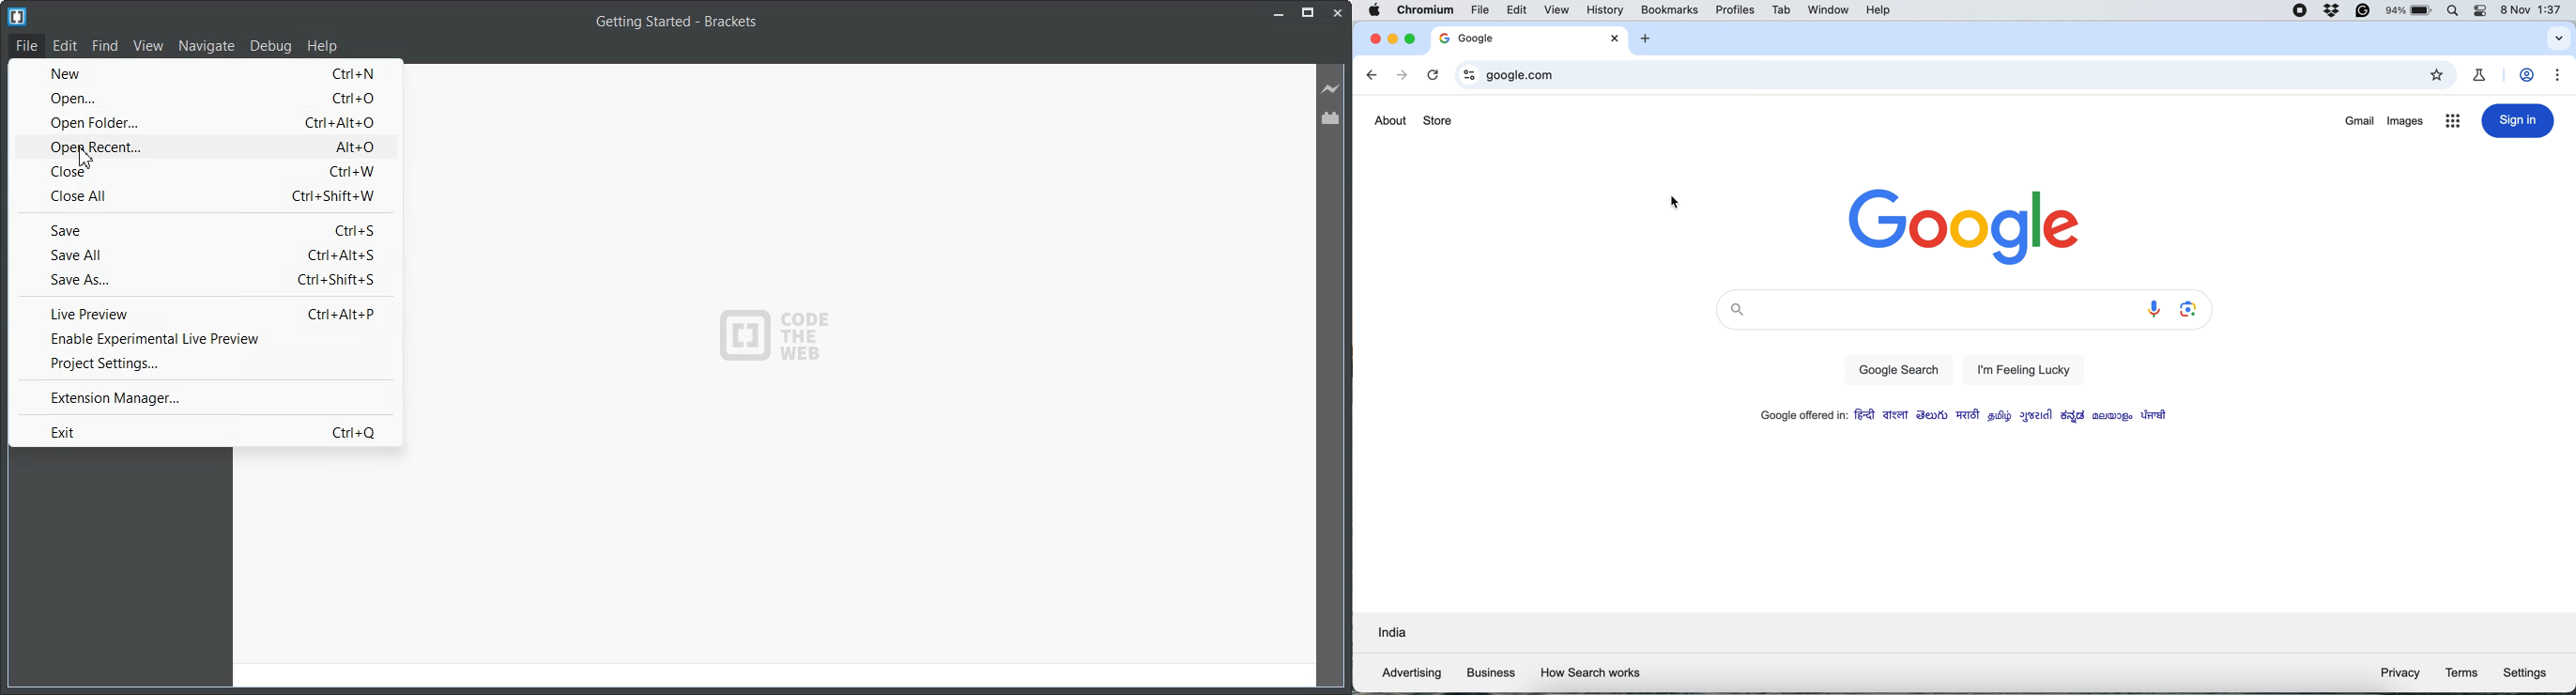  What do you see at coordinates (2457, 11) in the screenshot?
I see `spotlight search` at bounding box center [2457, 11].